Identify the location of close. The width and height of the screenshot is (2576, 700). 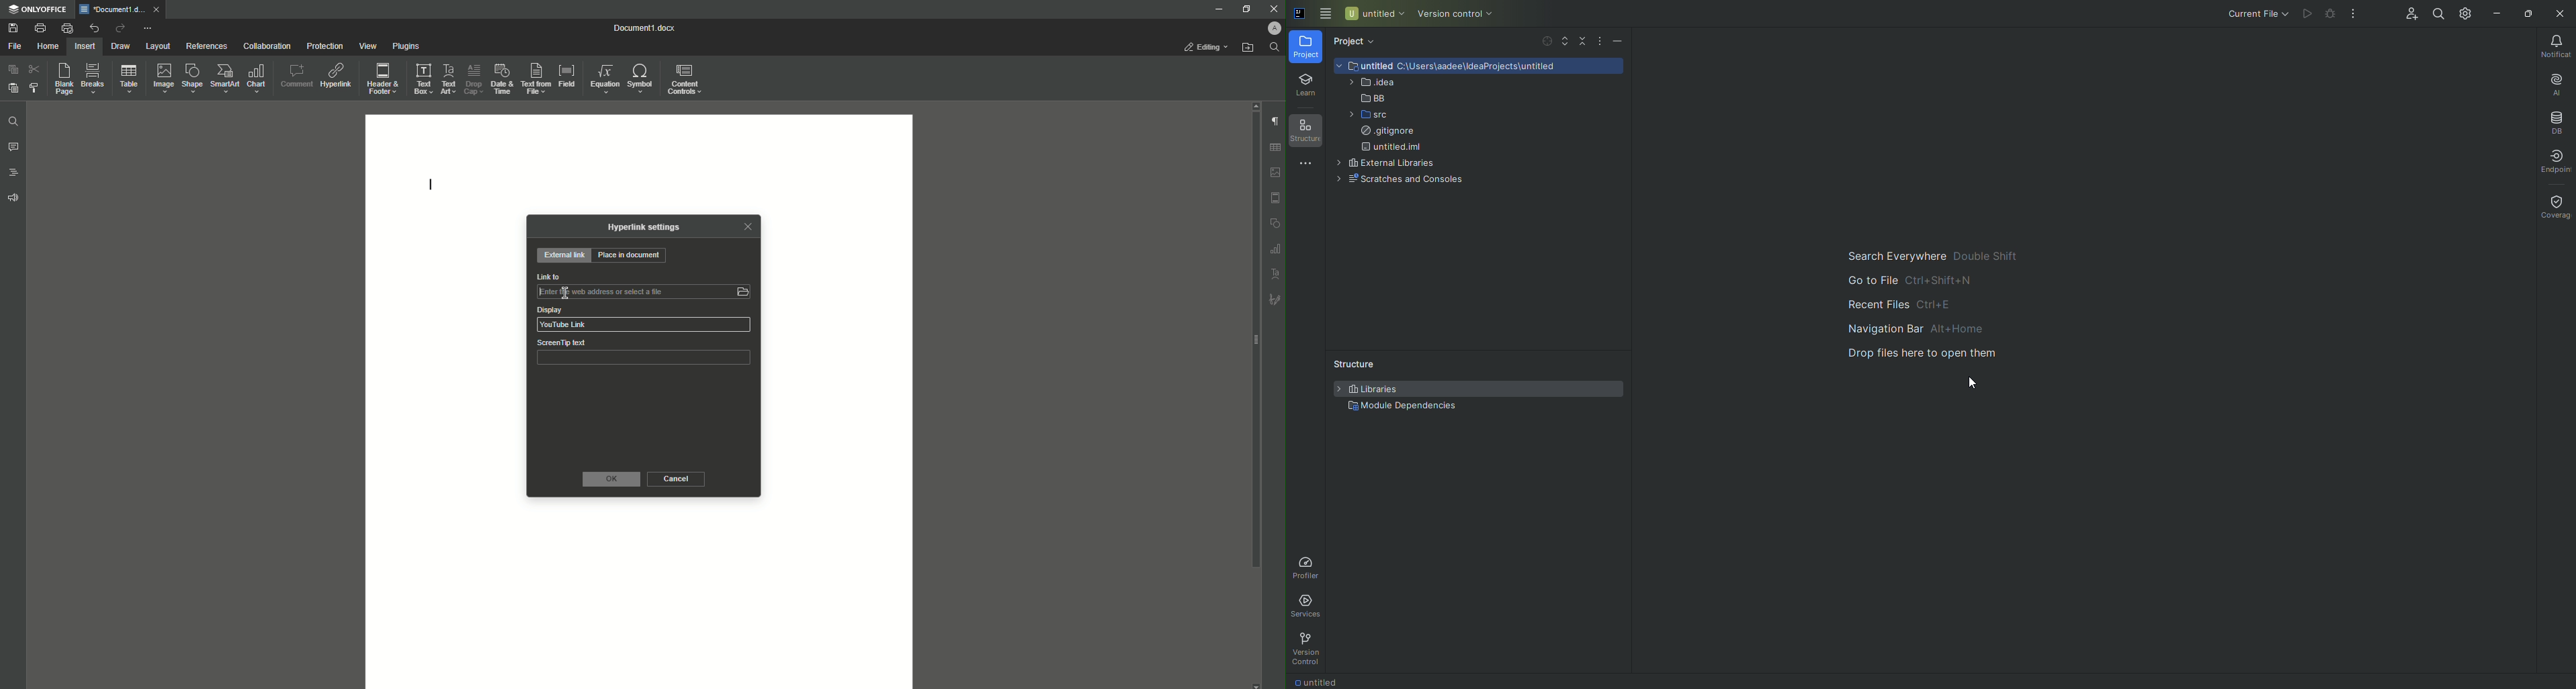
(158, 9).